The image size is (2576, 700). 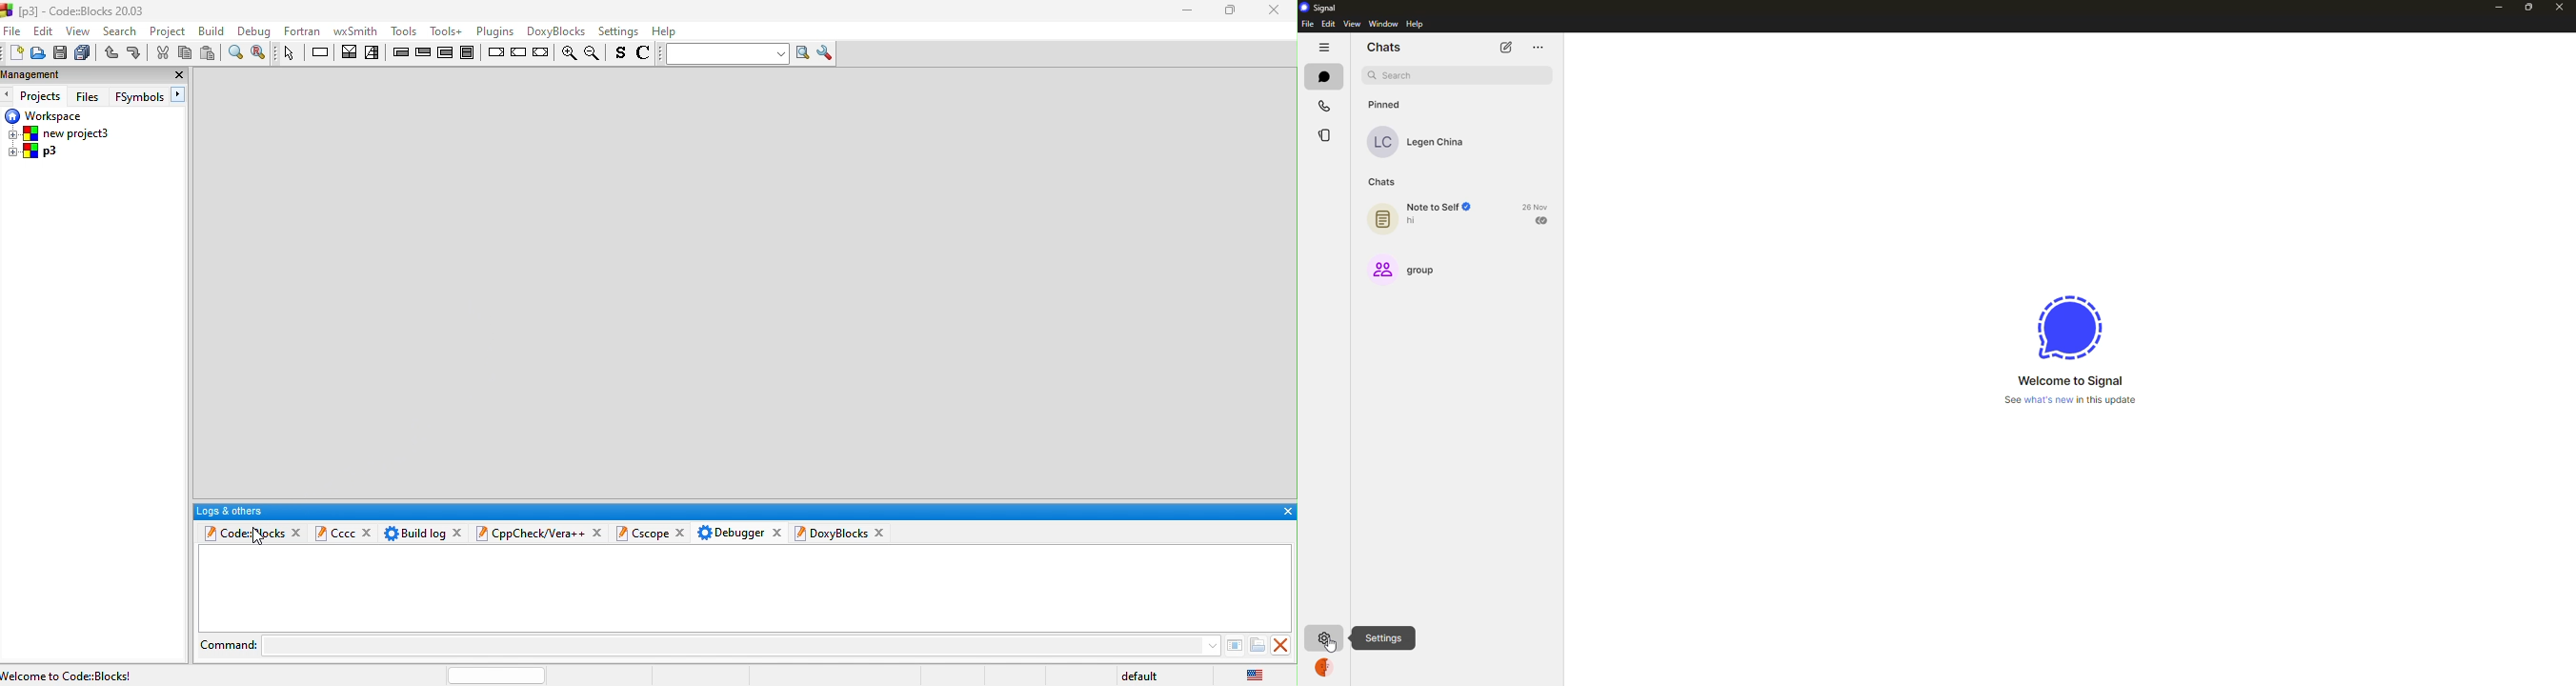 I want to click on plugins, so click(x=493, y=31).